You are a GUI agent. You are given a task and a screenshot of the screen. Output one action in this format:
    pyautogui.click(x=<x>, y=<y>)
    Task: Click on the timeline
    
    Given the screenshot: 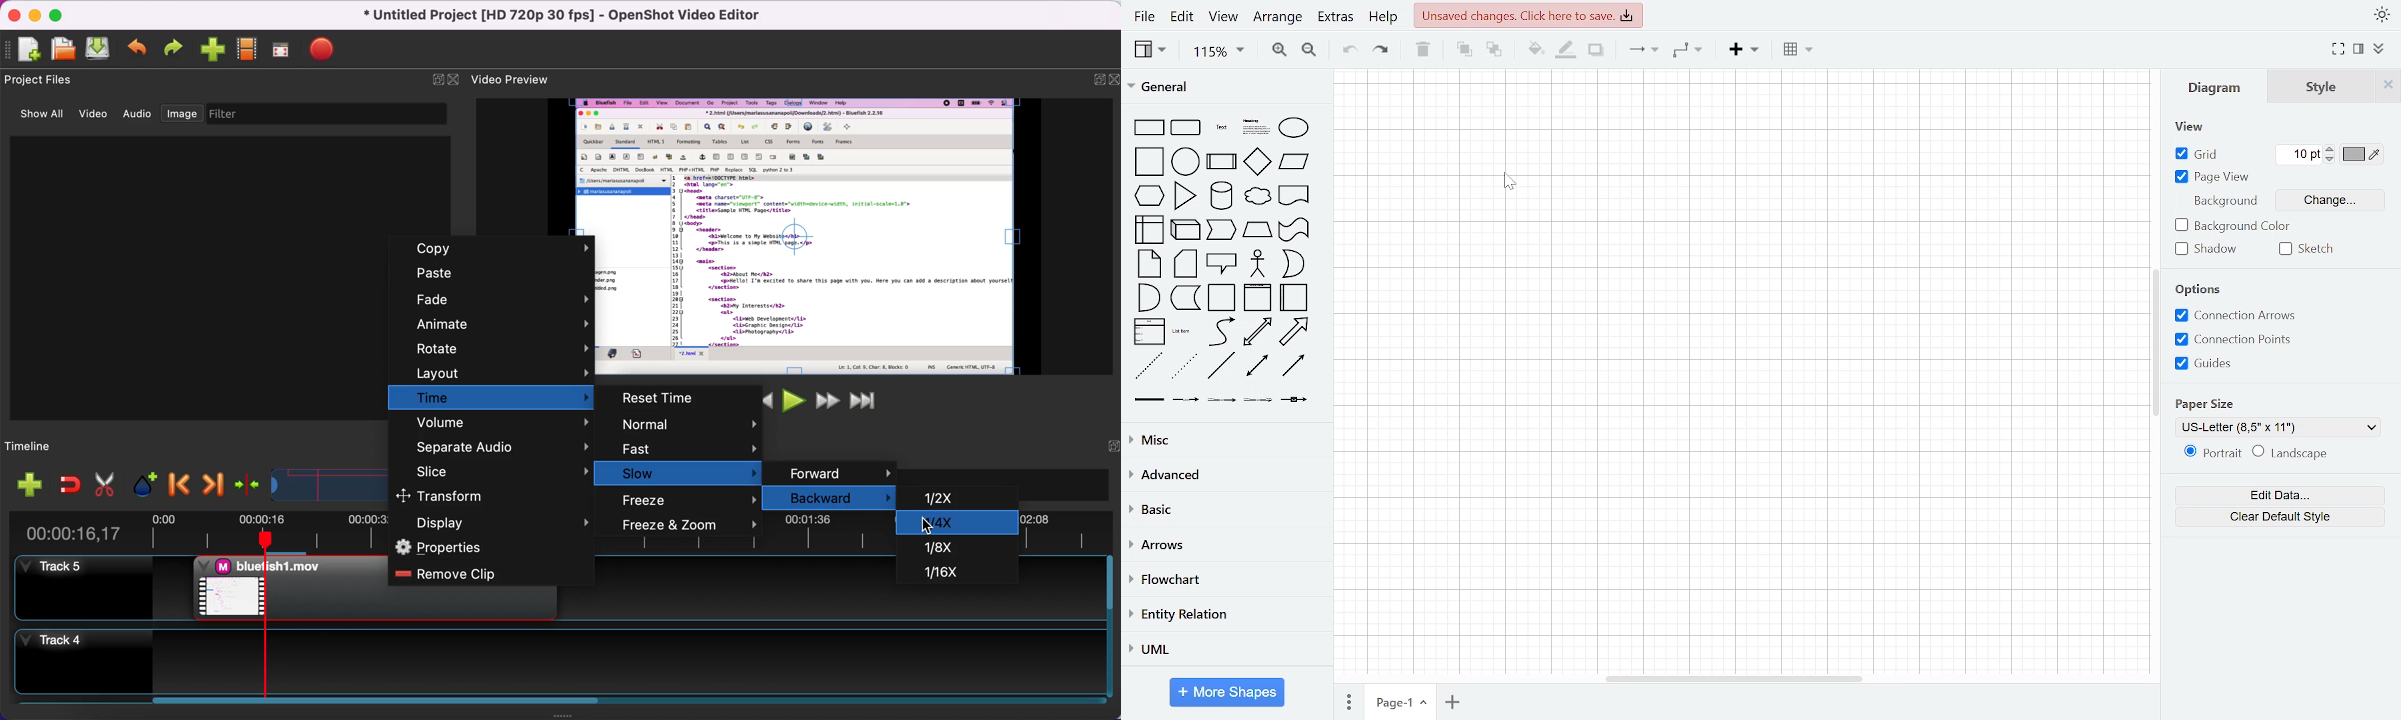 What is the action you would take?
    pyautogui.click(x=319, y=482)
    